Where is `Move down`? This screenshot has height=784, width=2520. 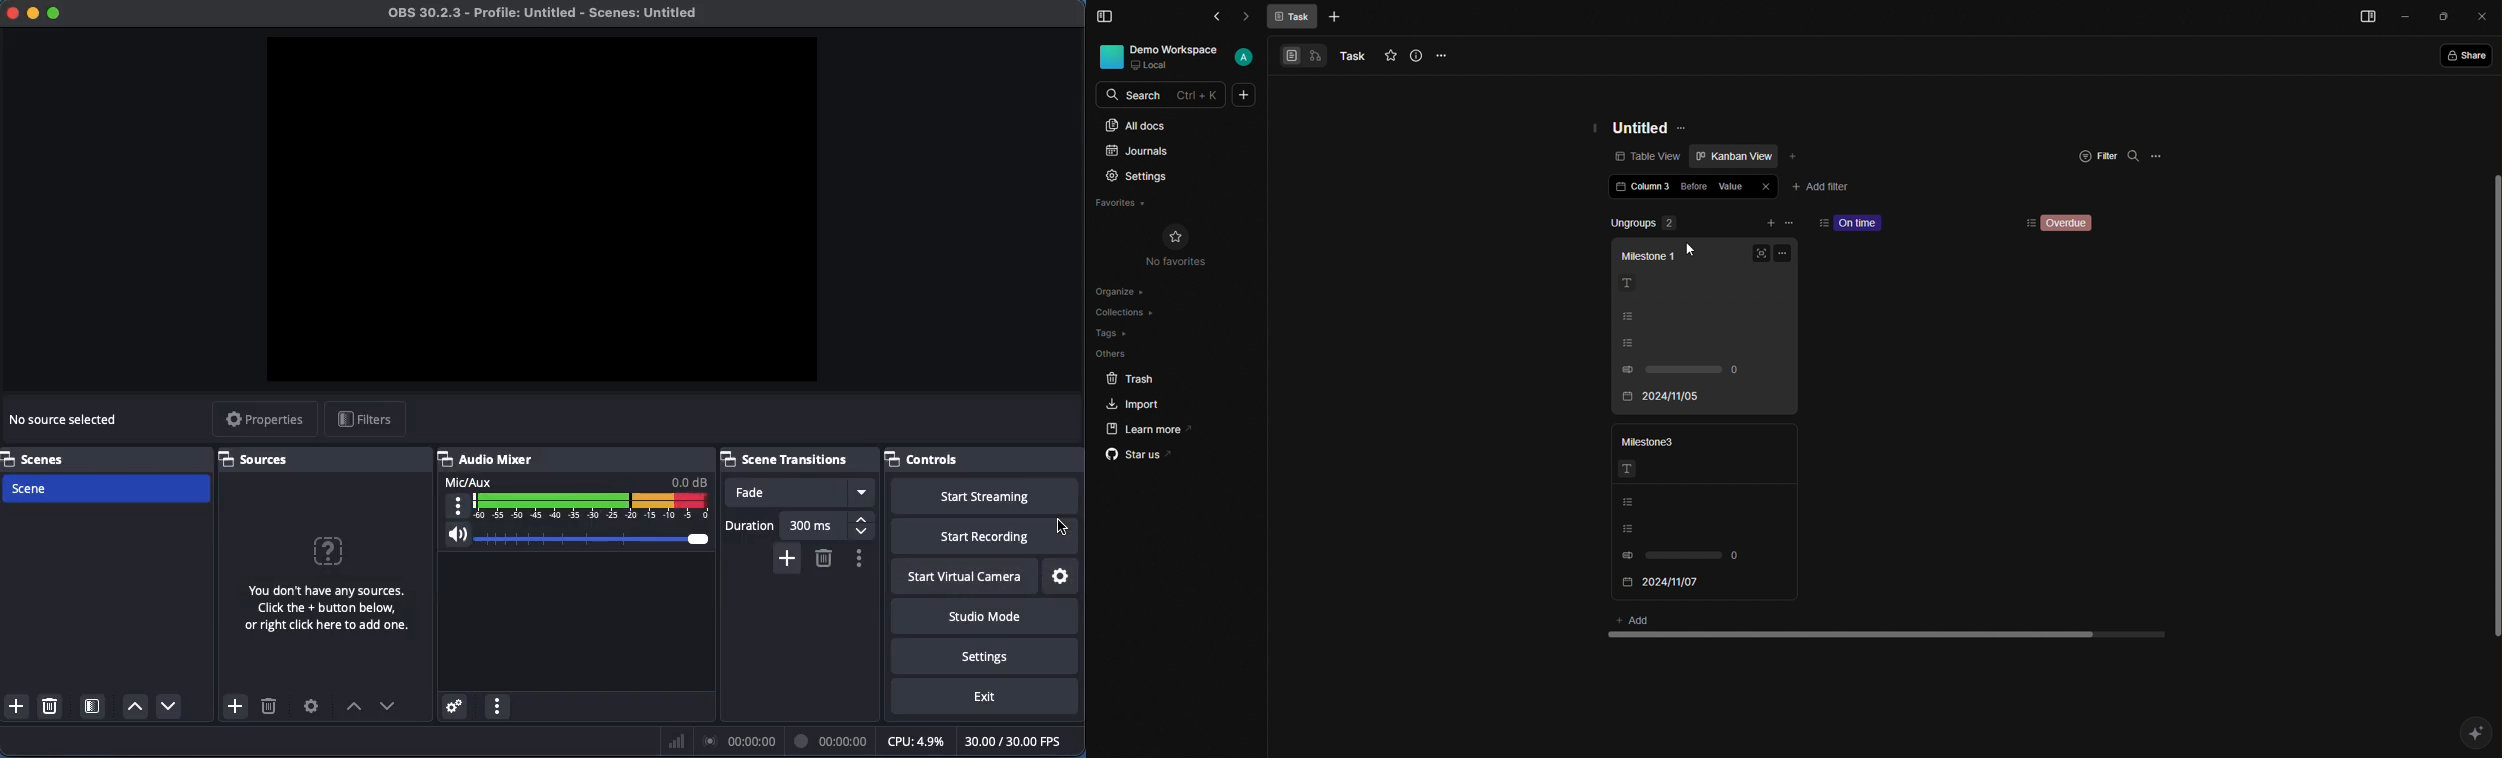
Move down is located at coordinates (388, 706).